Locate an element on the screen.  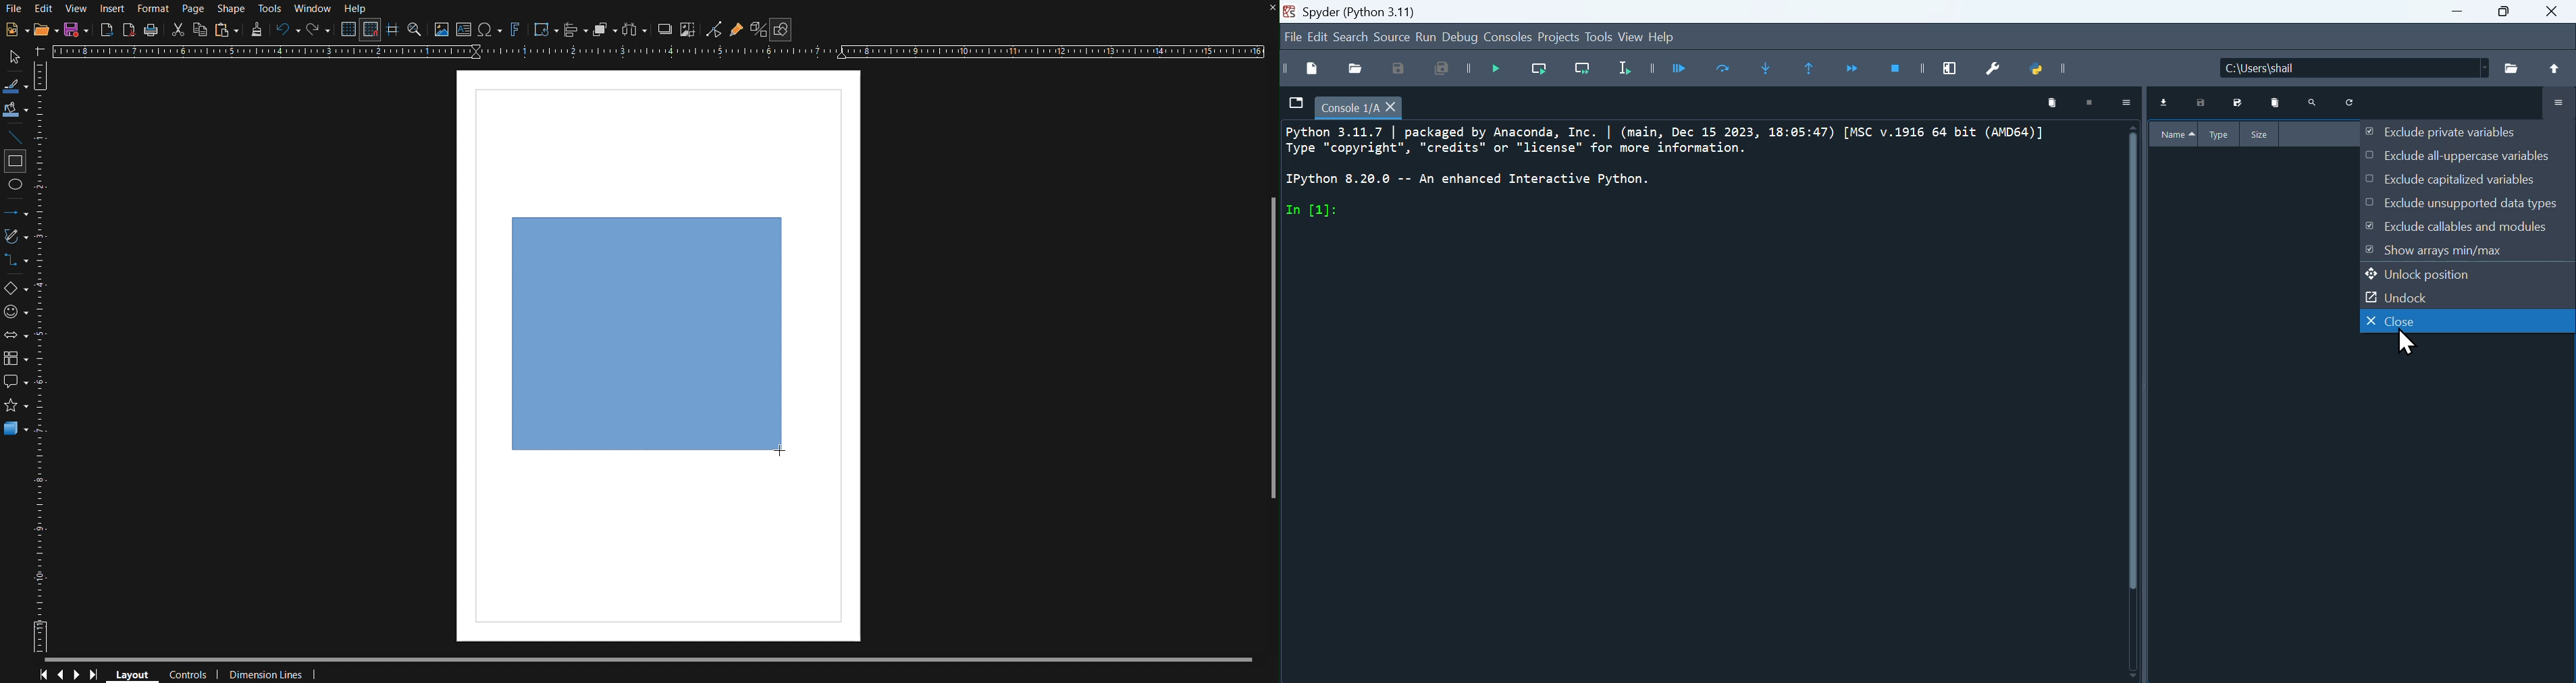
Line Color is located at coordinates (16, 84).